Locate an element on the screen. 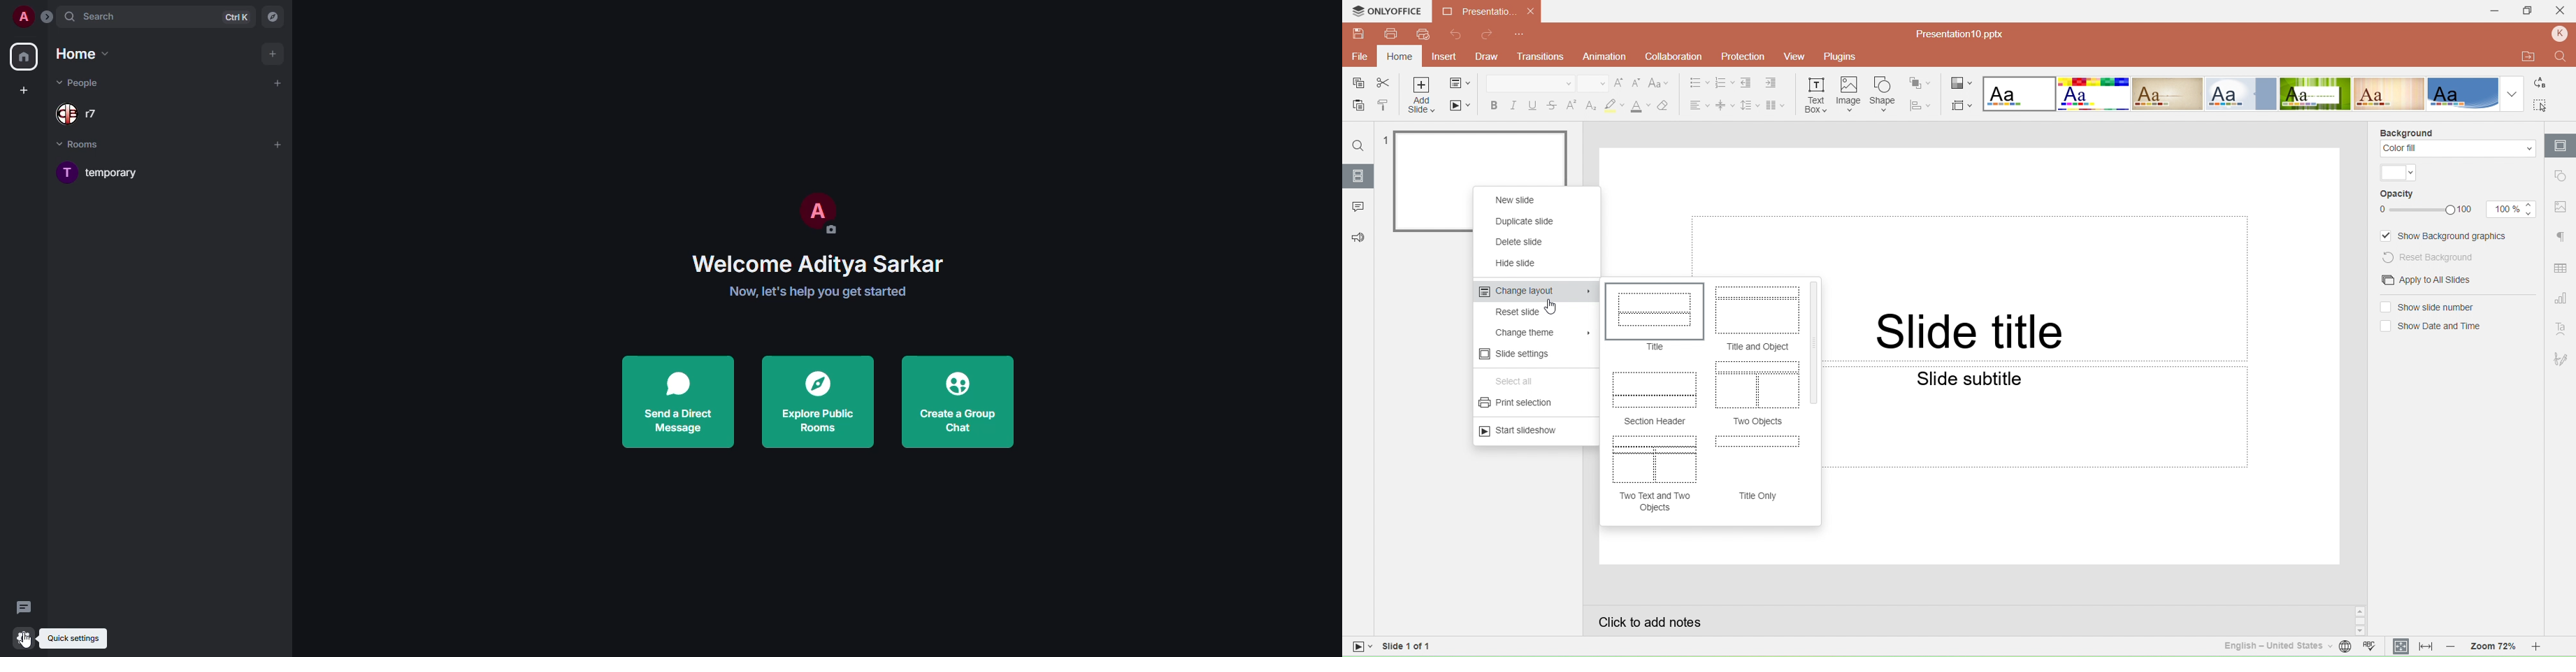 This screenshot has height=672, width=2576. add is located at coordinates (278, 82).